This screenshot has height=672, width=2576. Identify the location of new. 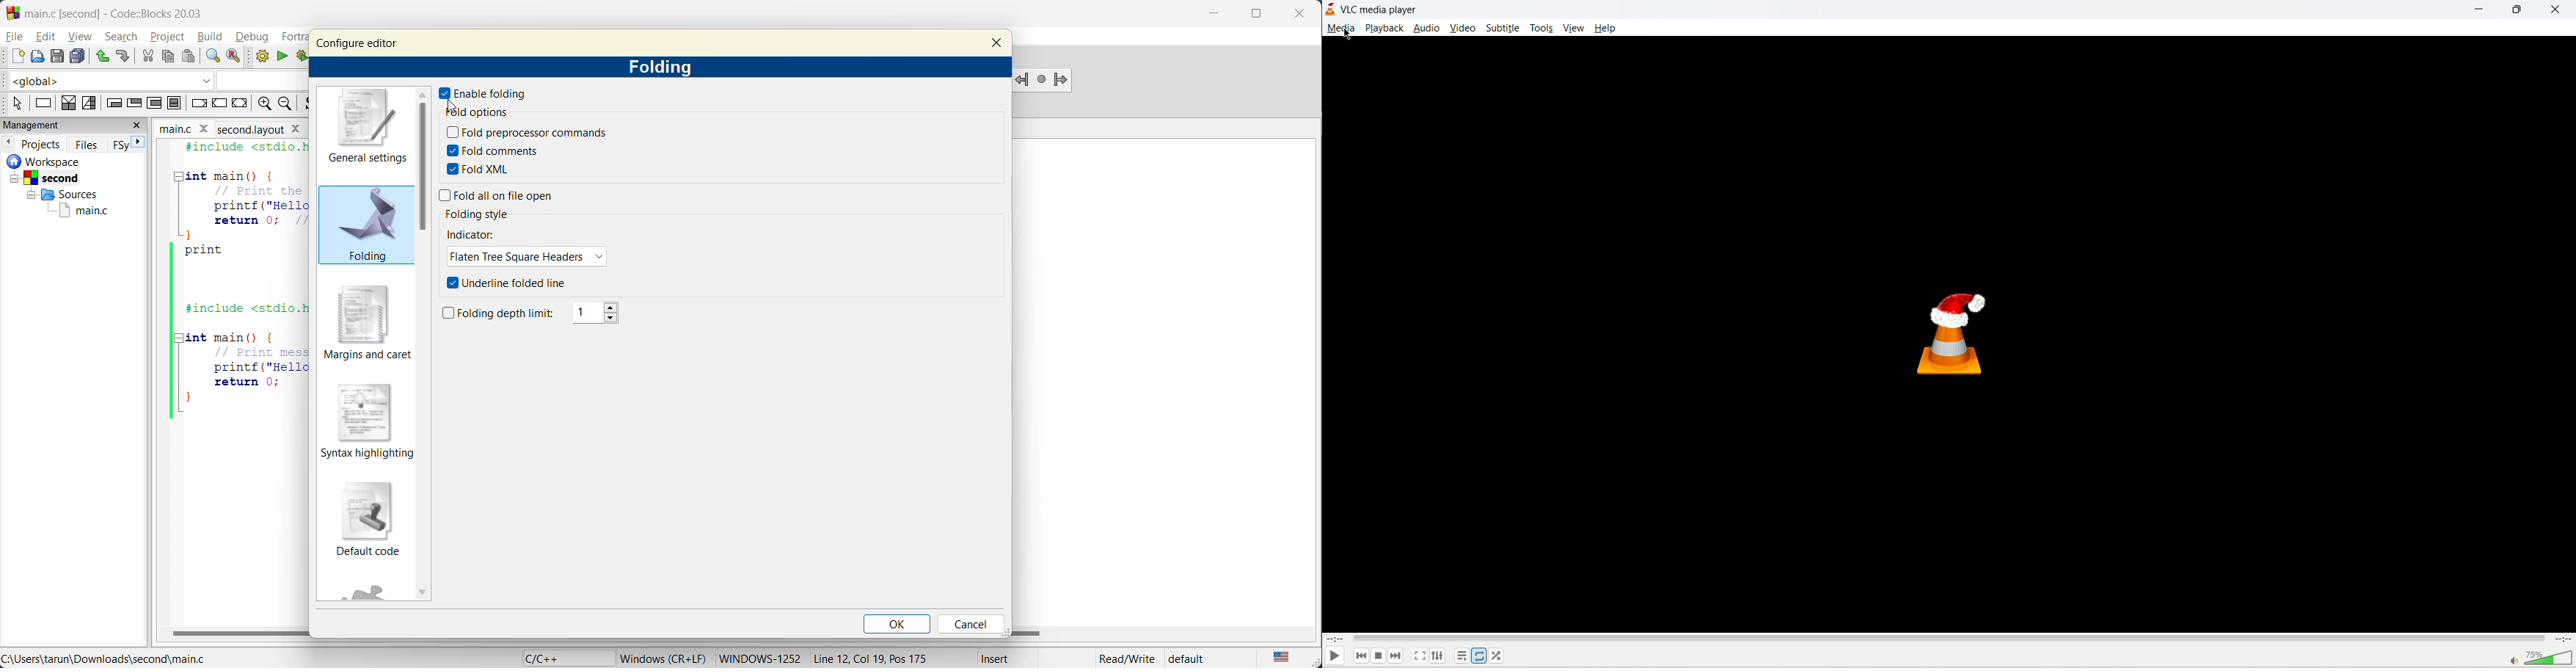
(13, 57).